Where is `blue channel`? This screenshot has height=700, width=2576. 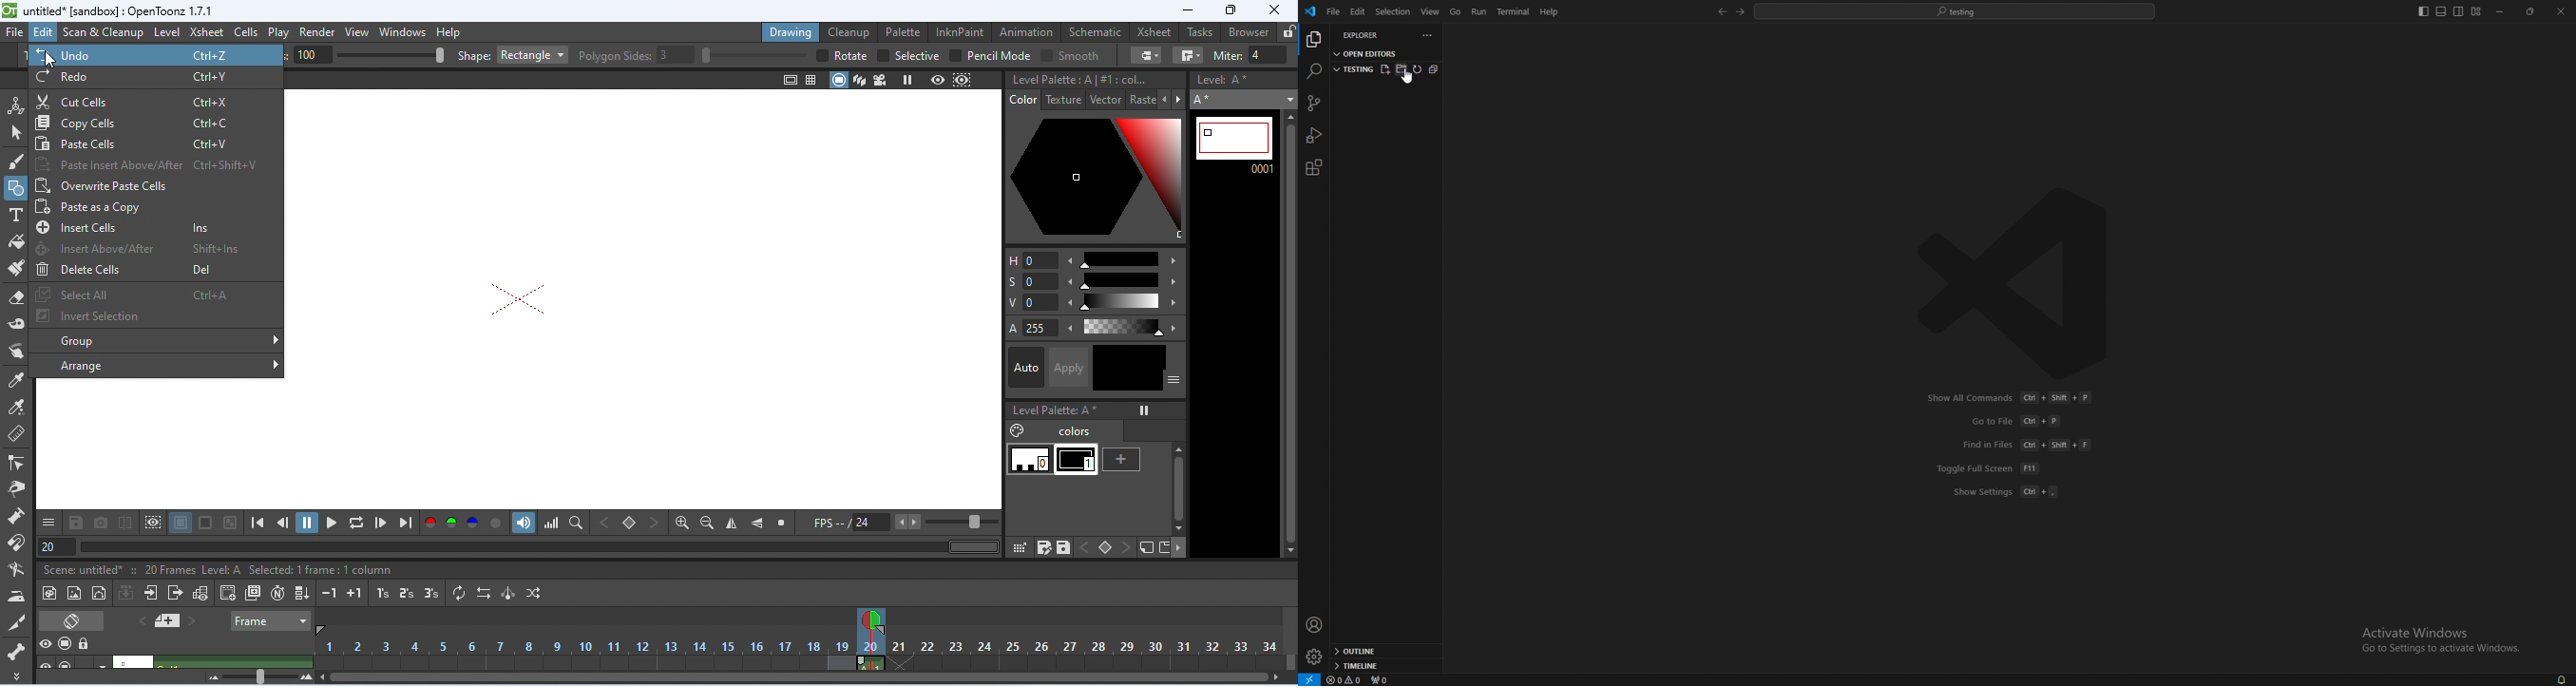
blue channel is located at coordinates (472, 523).